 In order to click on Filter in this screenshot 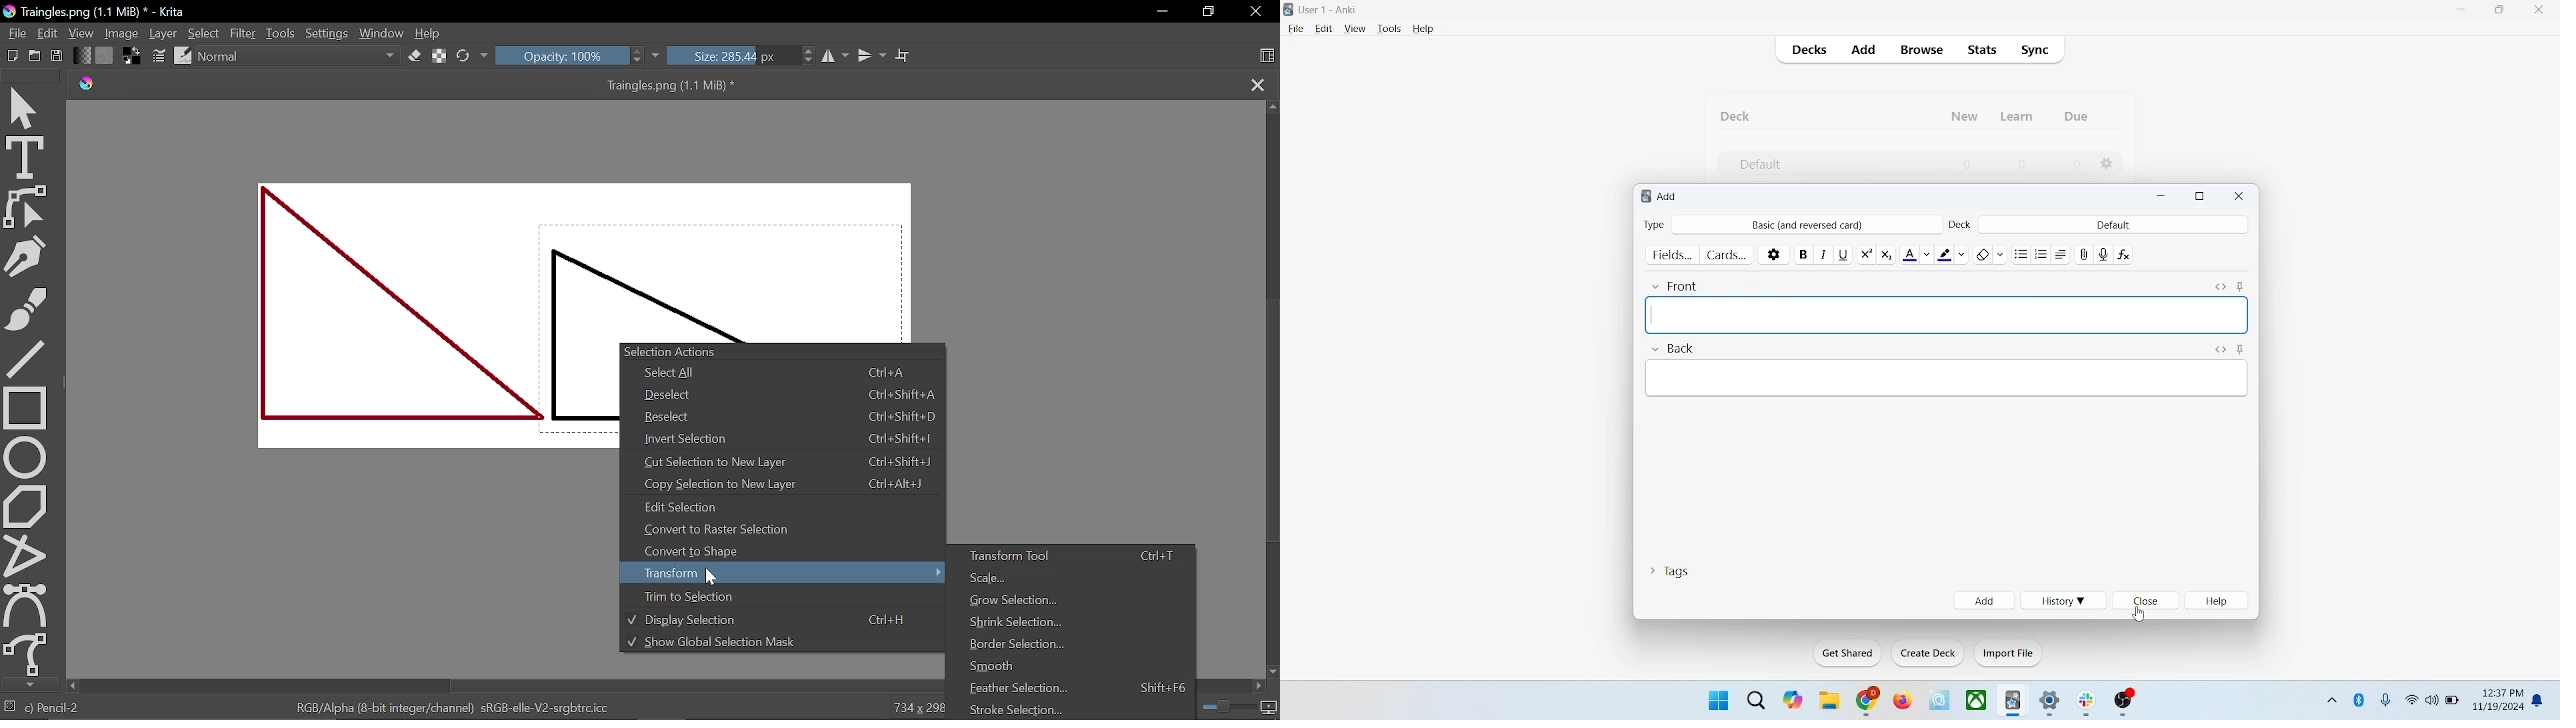, I will do `click(243, 33)`.